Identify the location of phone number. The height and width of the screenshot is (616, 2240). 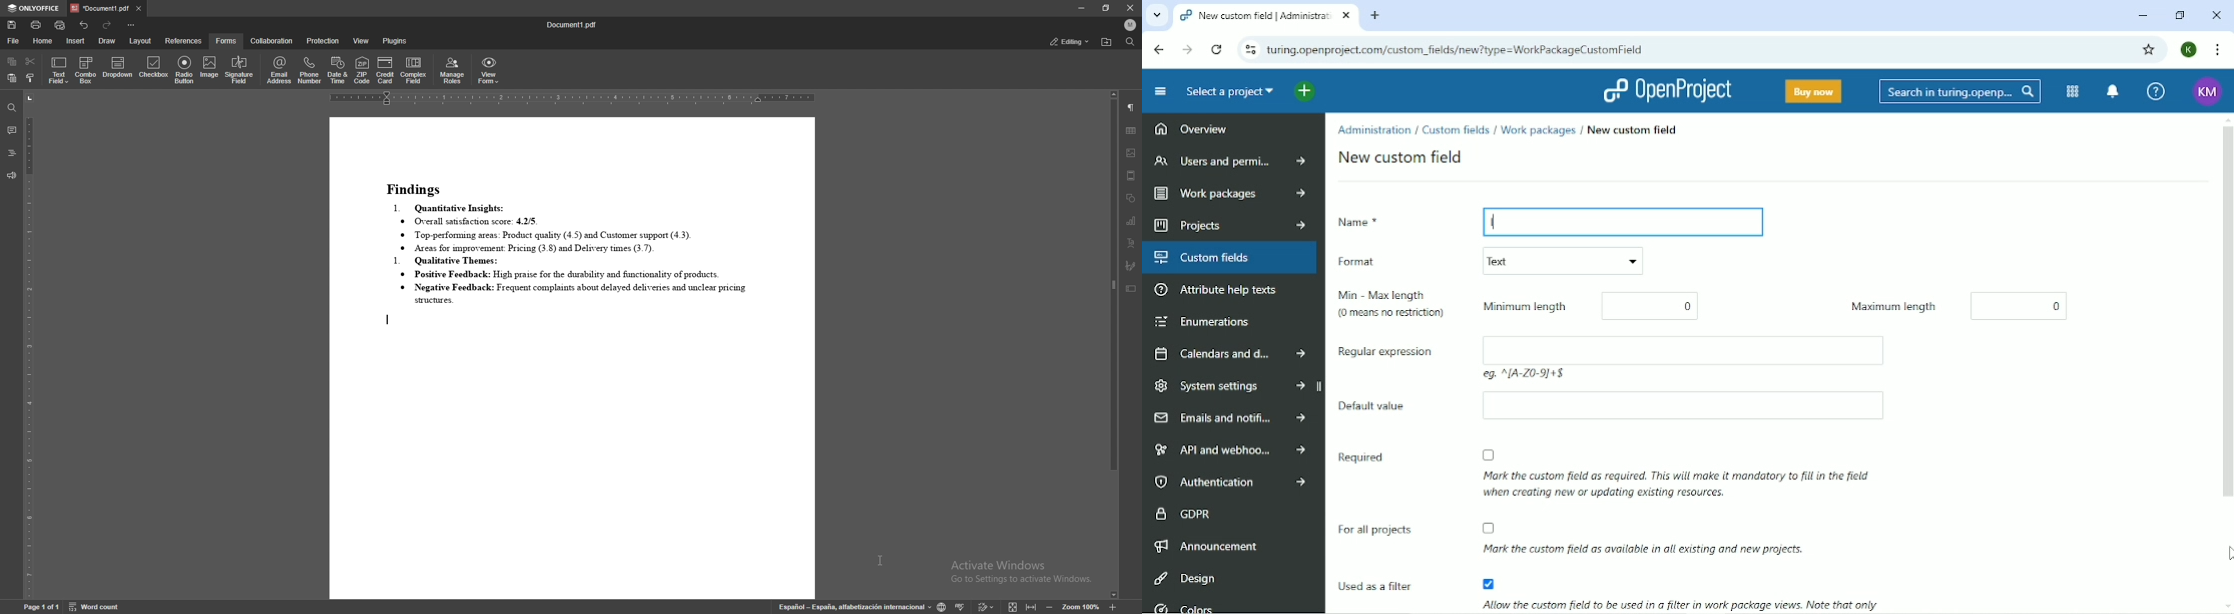
(311, 70).